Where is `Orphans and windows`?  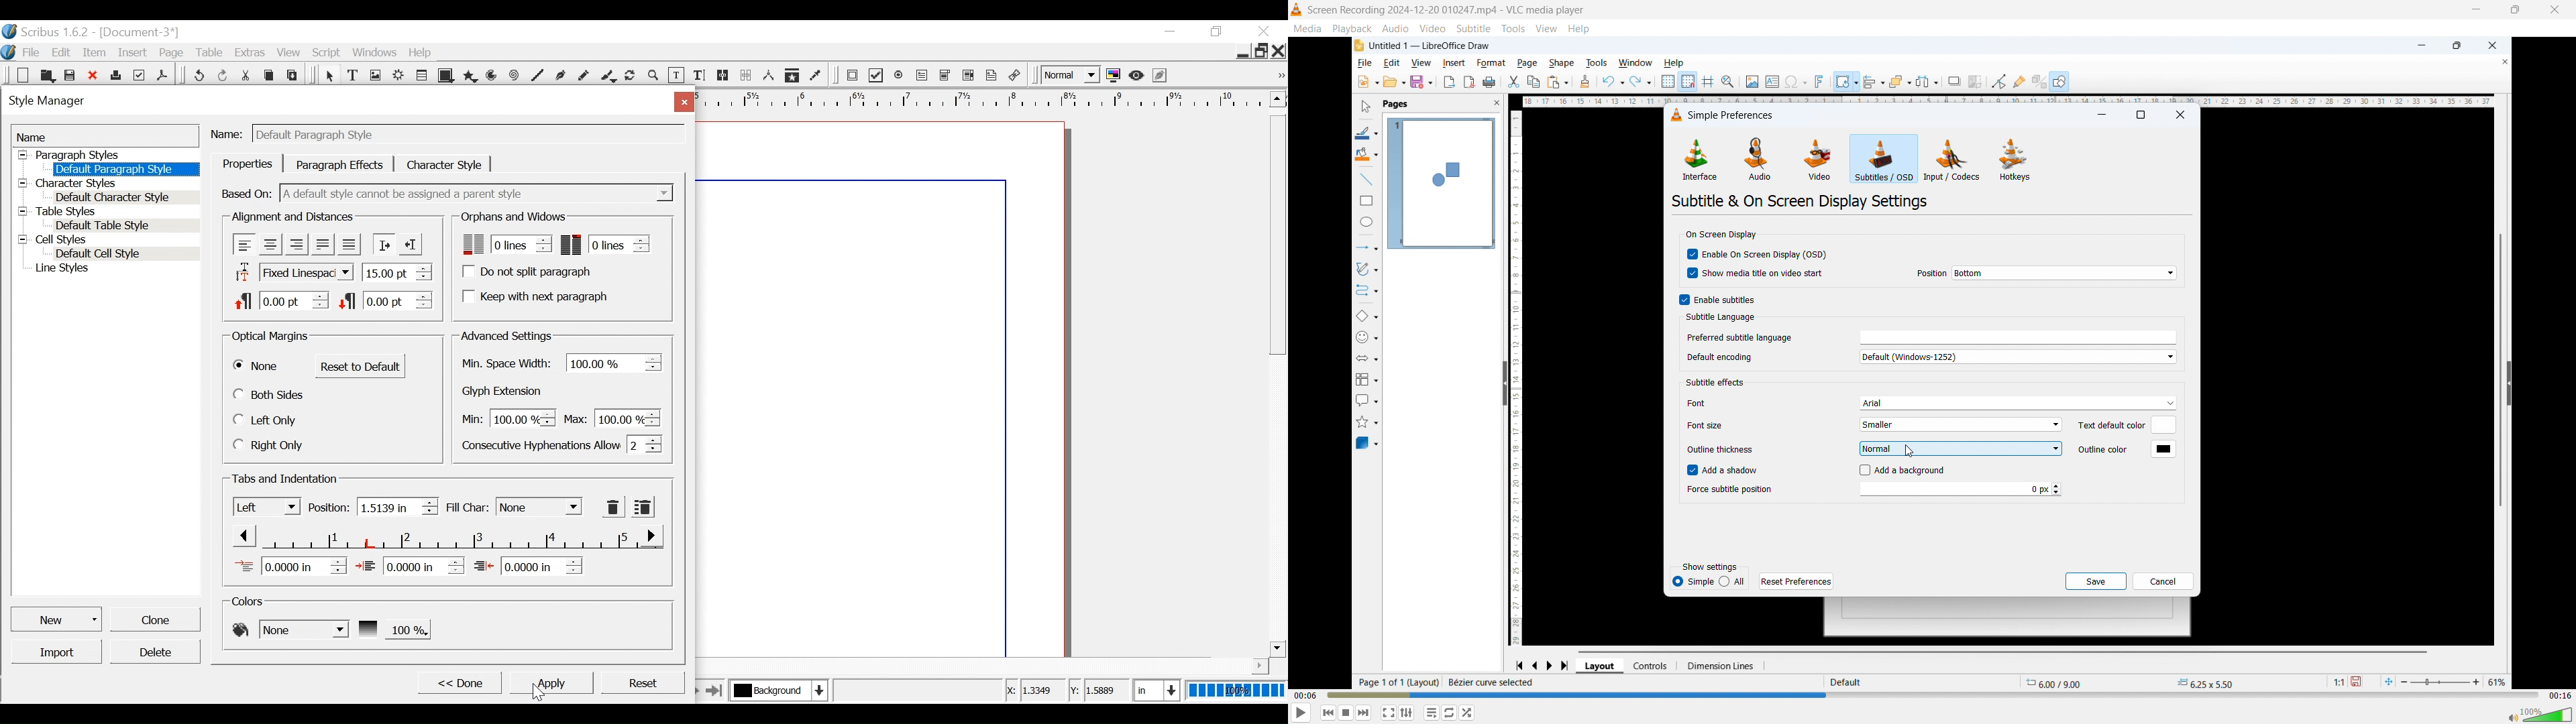
Orphans and windows is located at coordinates (512, 217).